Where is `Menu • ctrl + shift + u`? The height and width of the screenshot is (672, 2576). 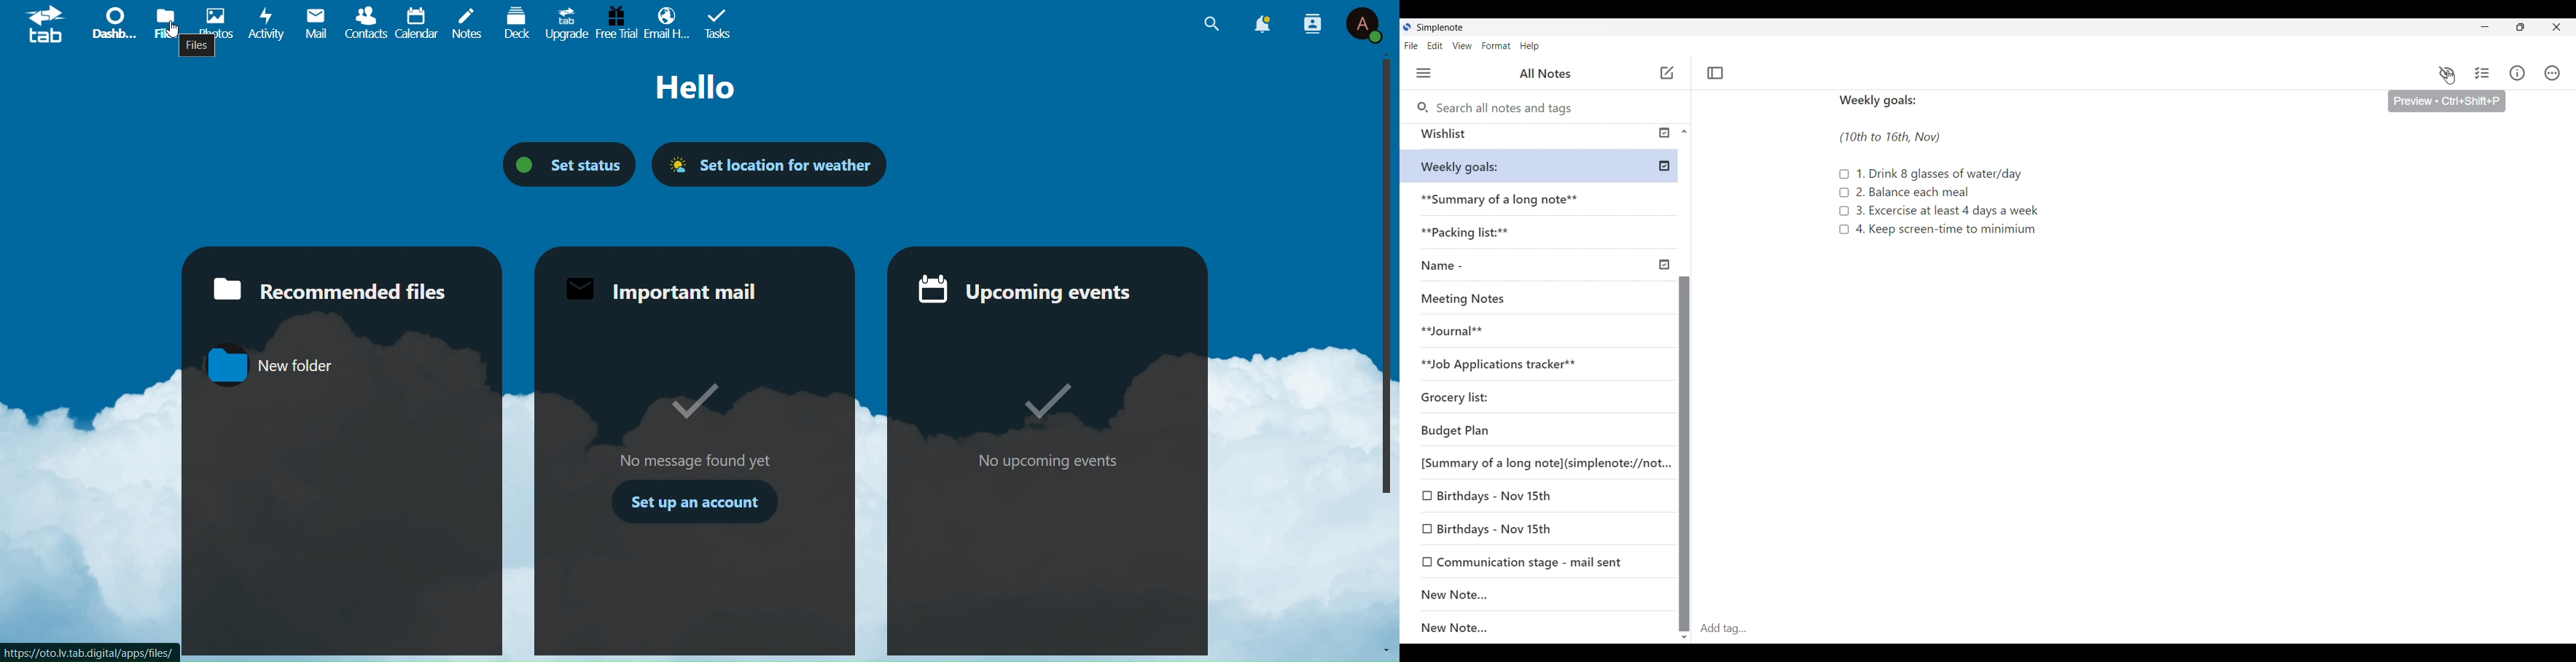 Menu • ctrl + shift + u is located at coordinates (1428, 73).